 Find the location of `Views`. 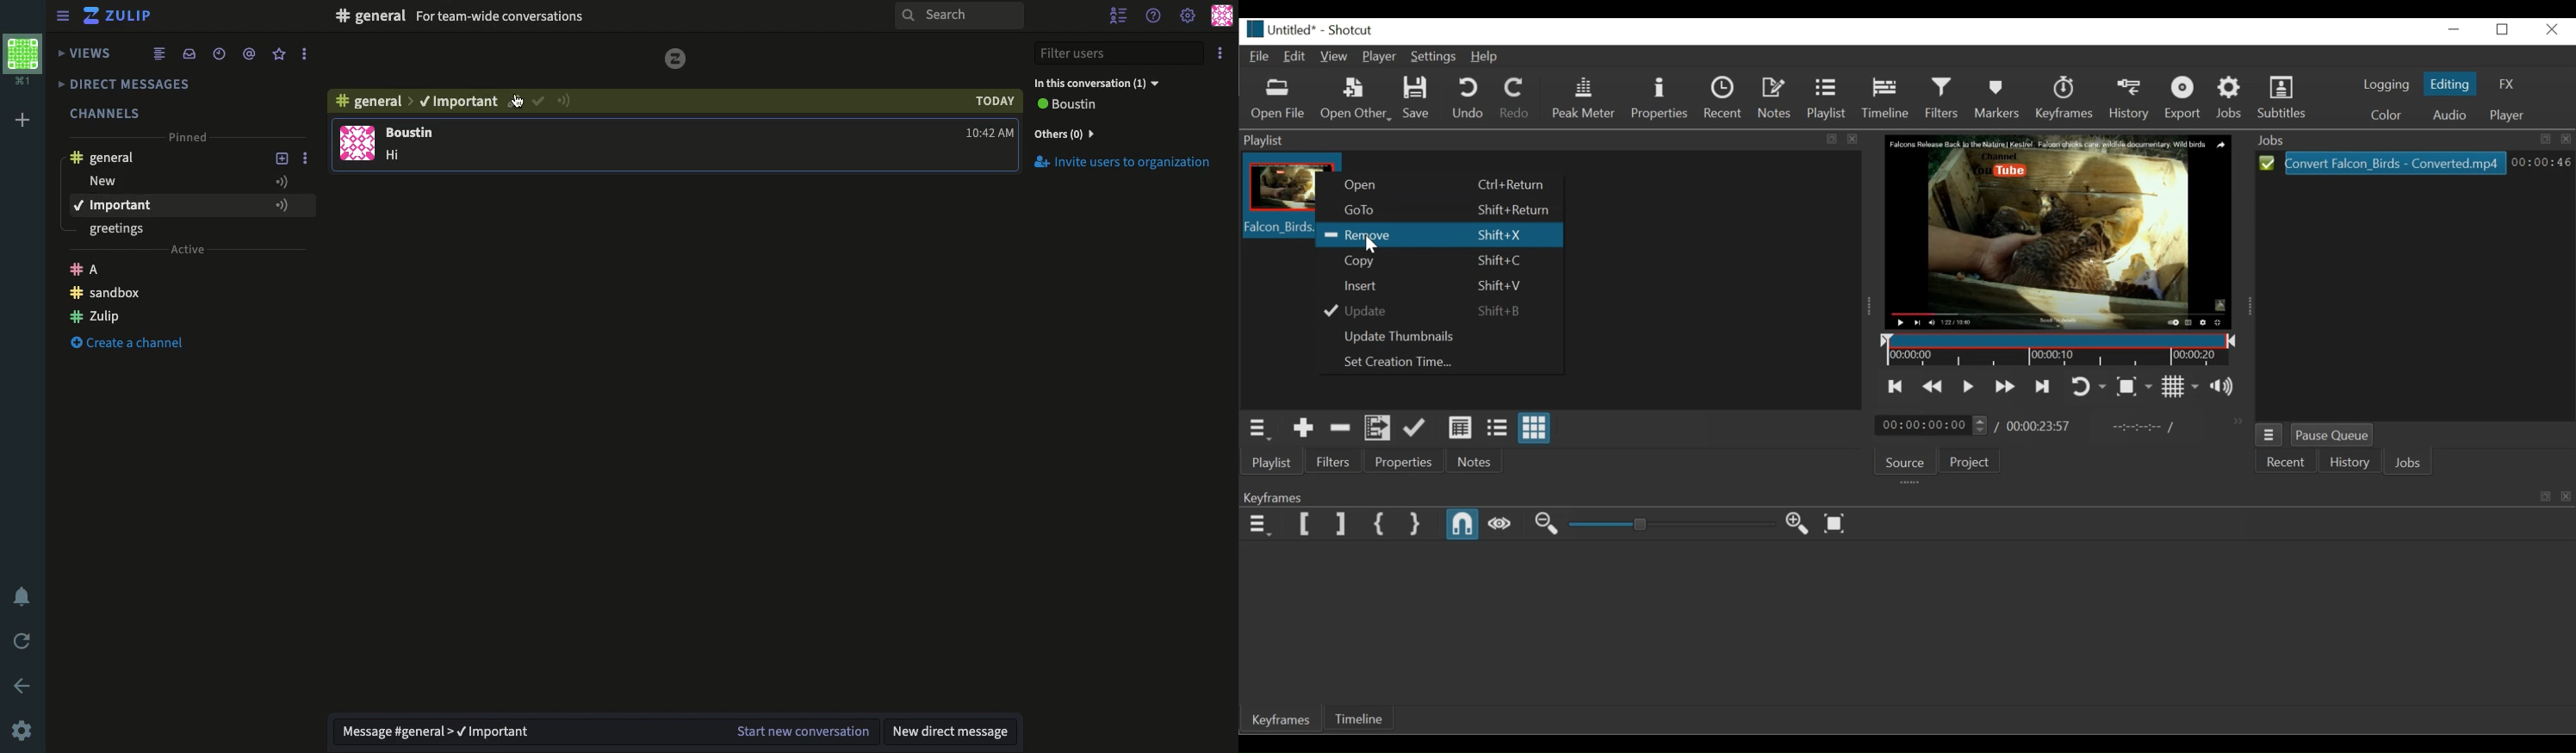

Views is located at coordinates (86, 51).